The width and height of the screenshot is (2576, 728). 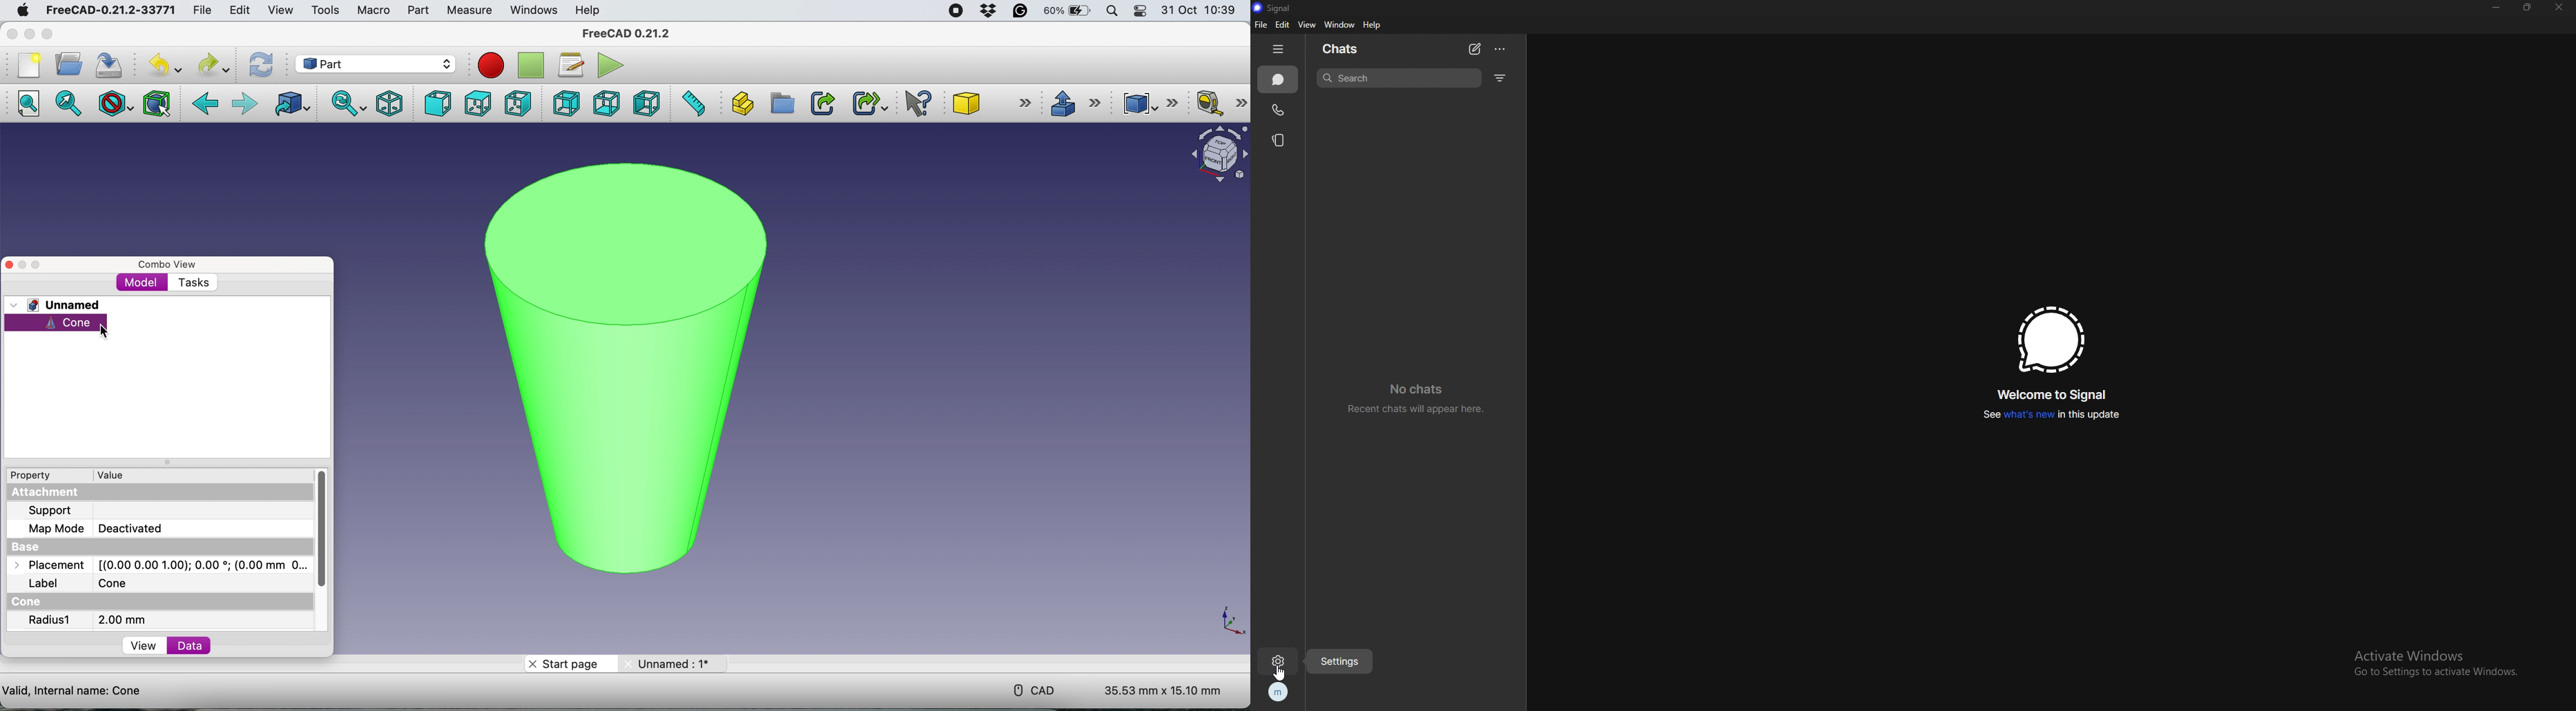 I want to click on cone, so click(x=30, y=602).